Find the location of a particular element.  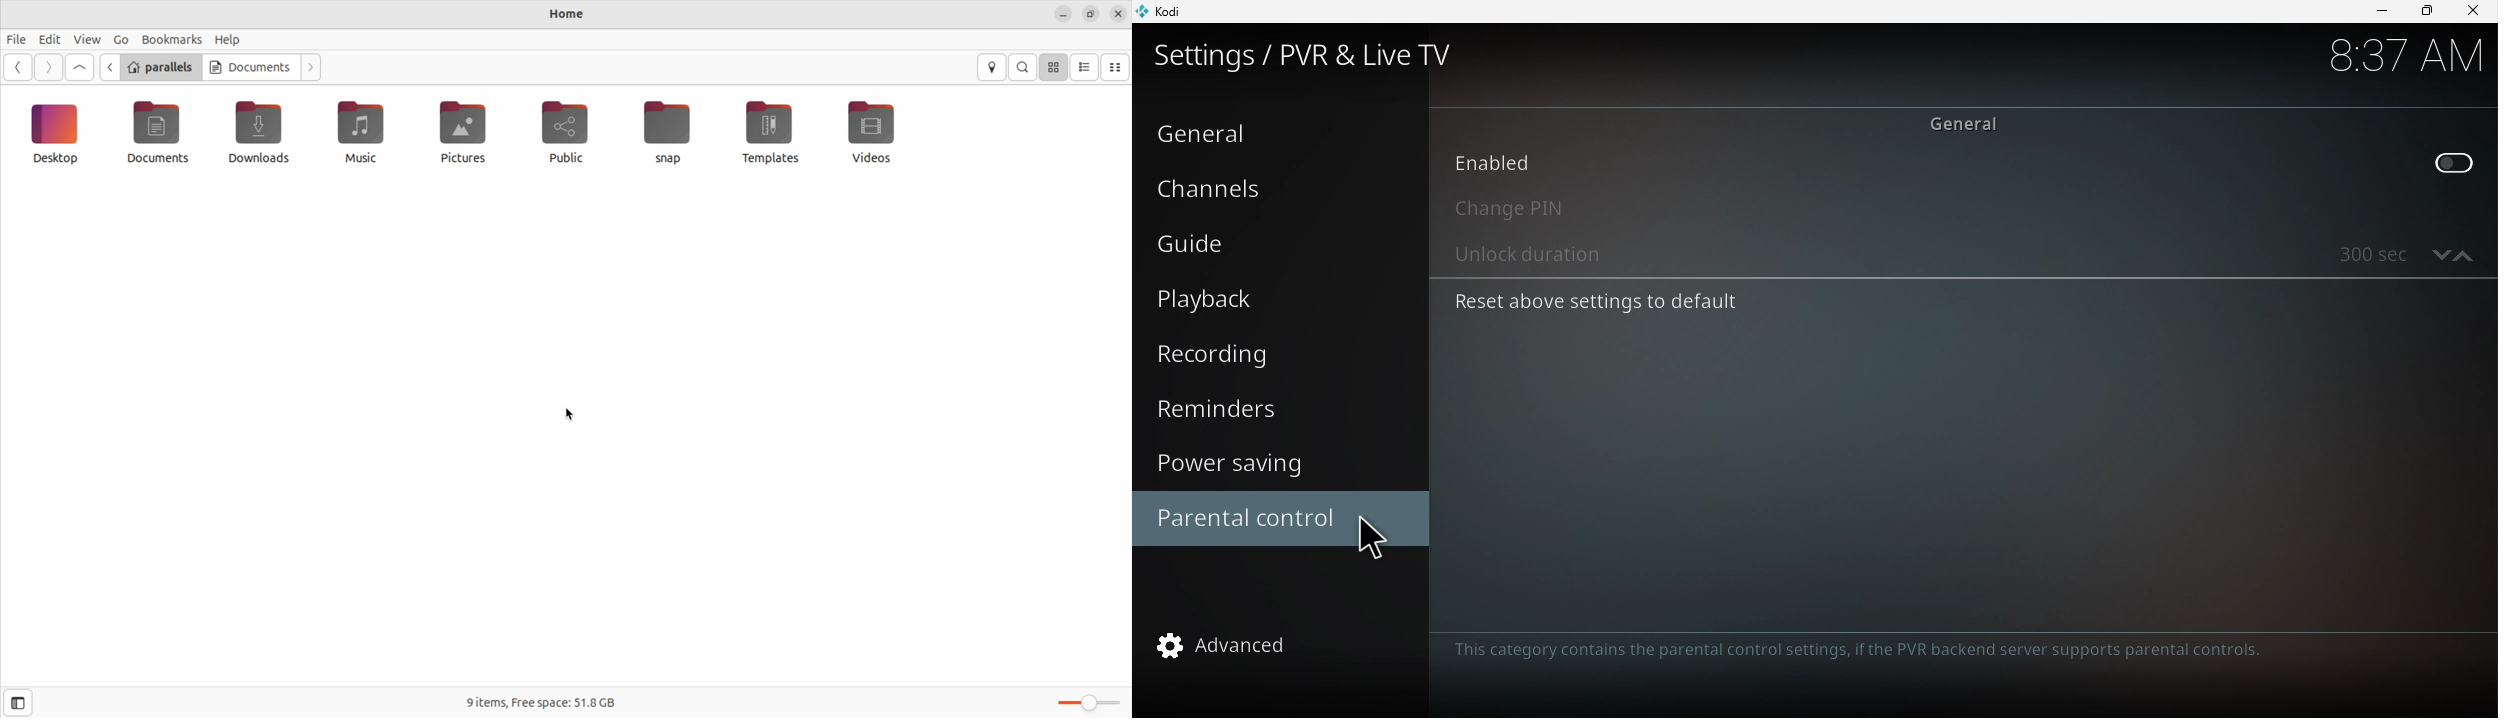

decrease is located at coordinates (2438, 253).